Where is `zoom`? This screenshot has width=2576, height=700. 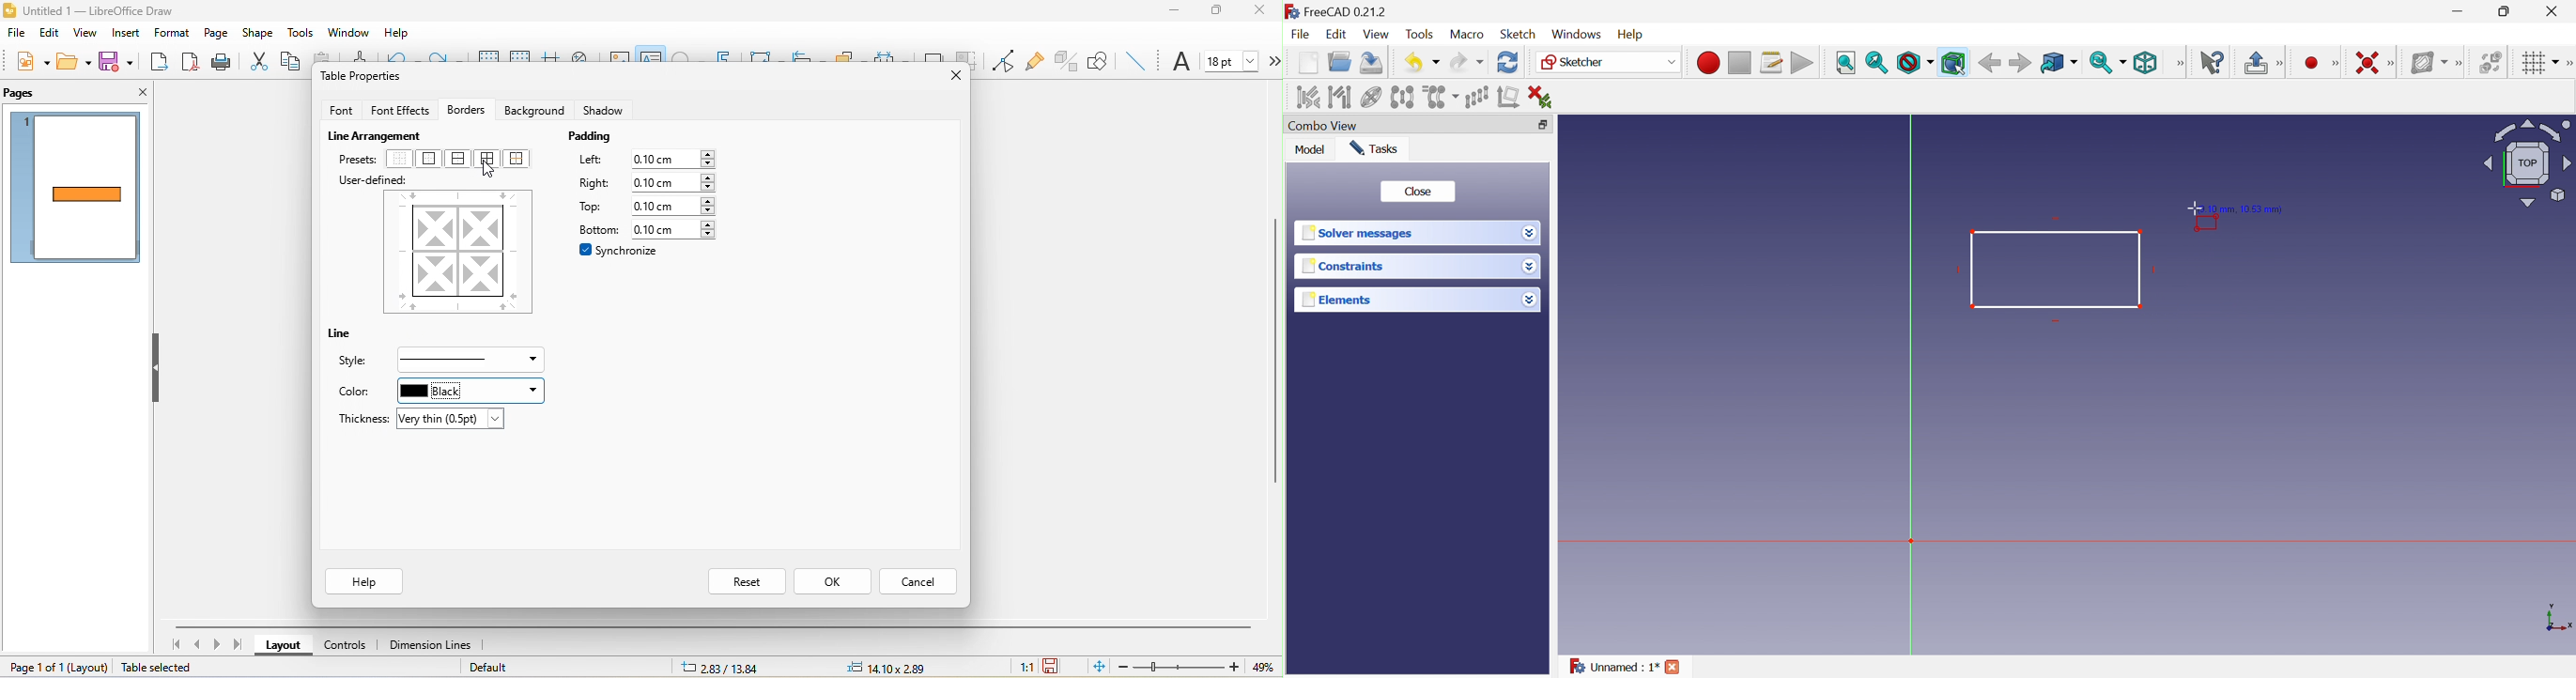 zoom is located at coordinates (1178, 668).